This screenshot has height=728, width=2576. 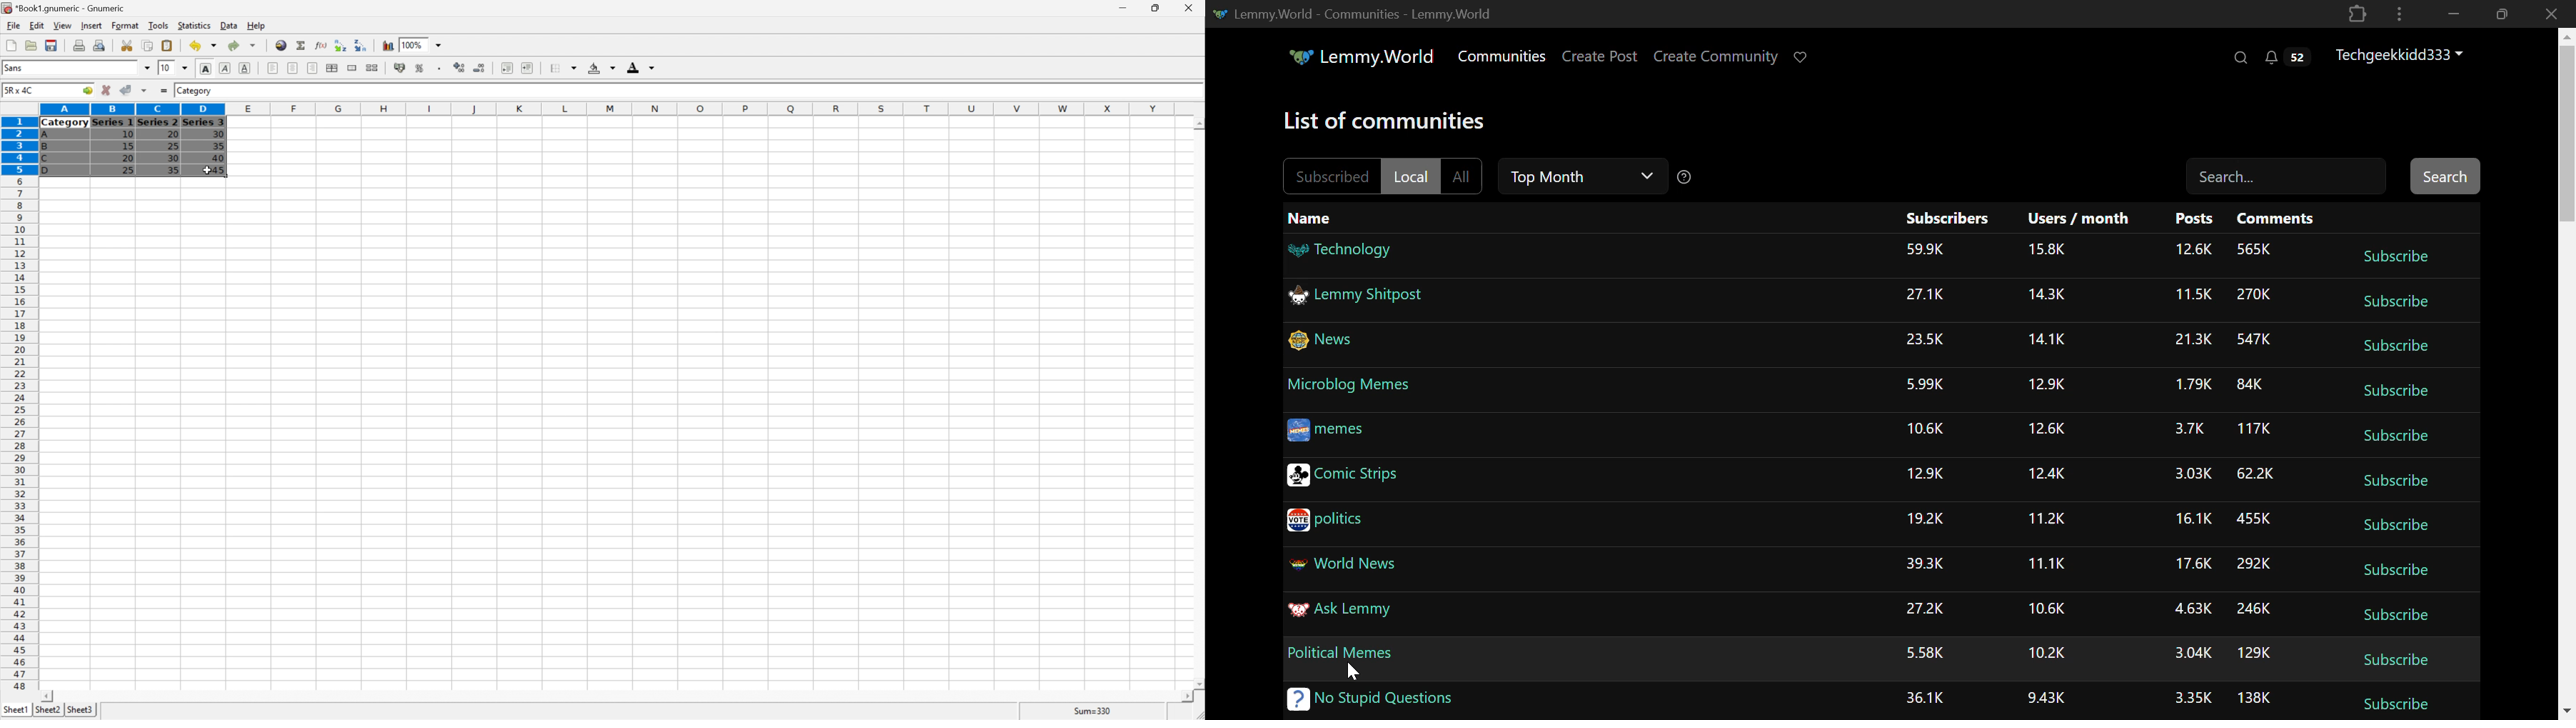 What do you see at coordinates (2051, 609) in the screenshot?
I see `` at bounding box center [2051, 609].